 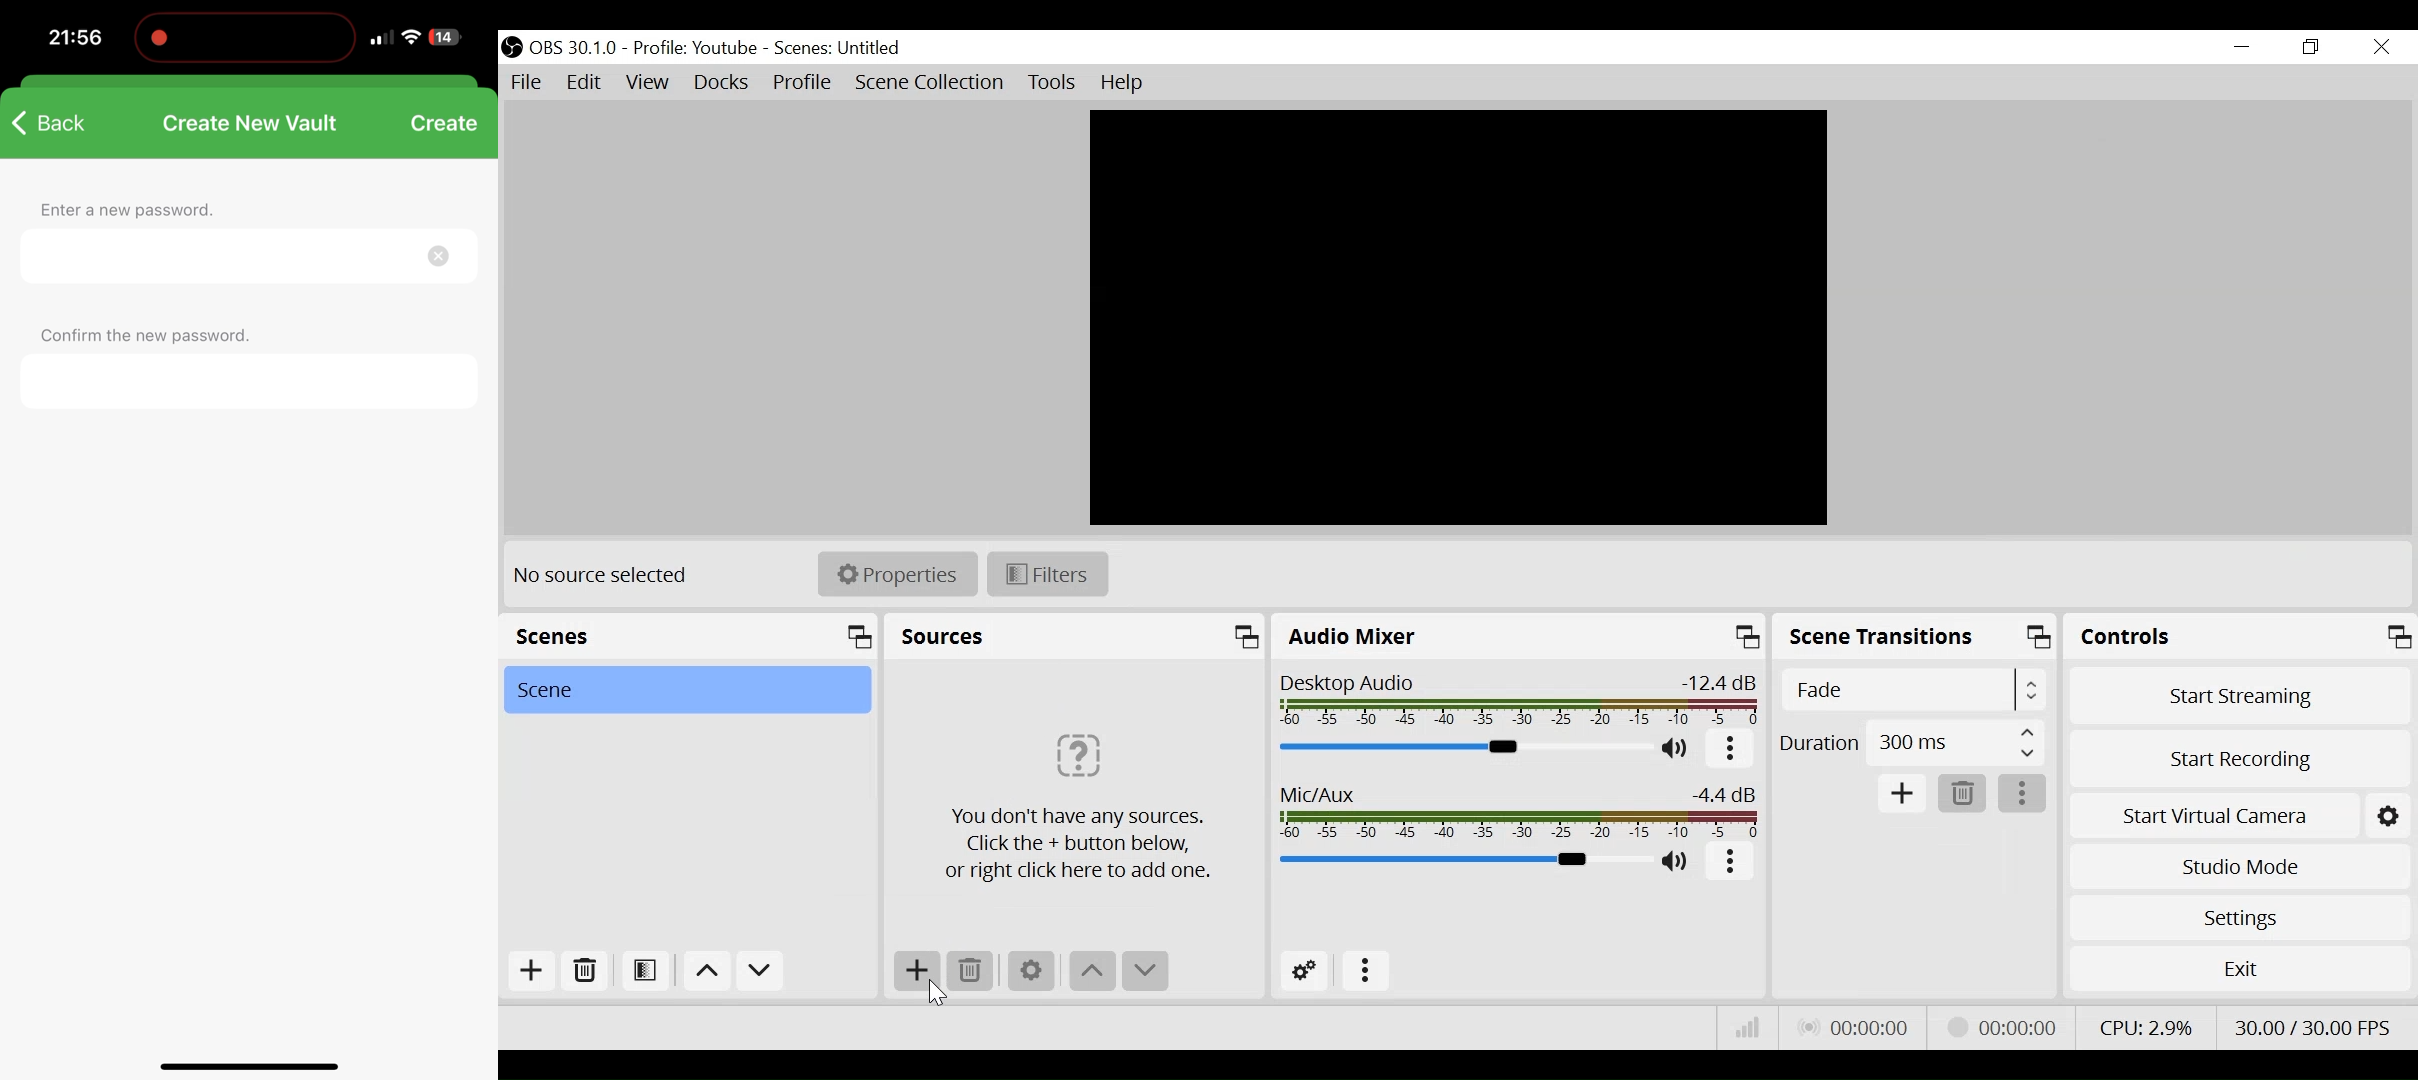 I want to click on Select Scene Transition, so click(x=1915, y=692).